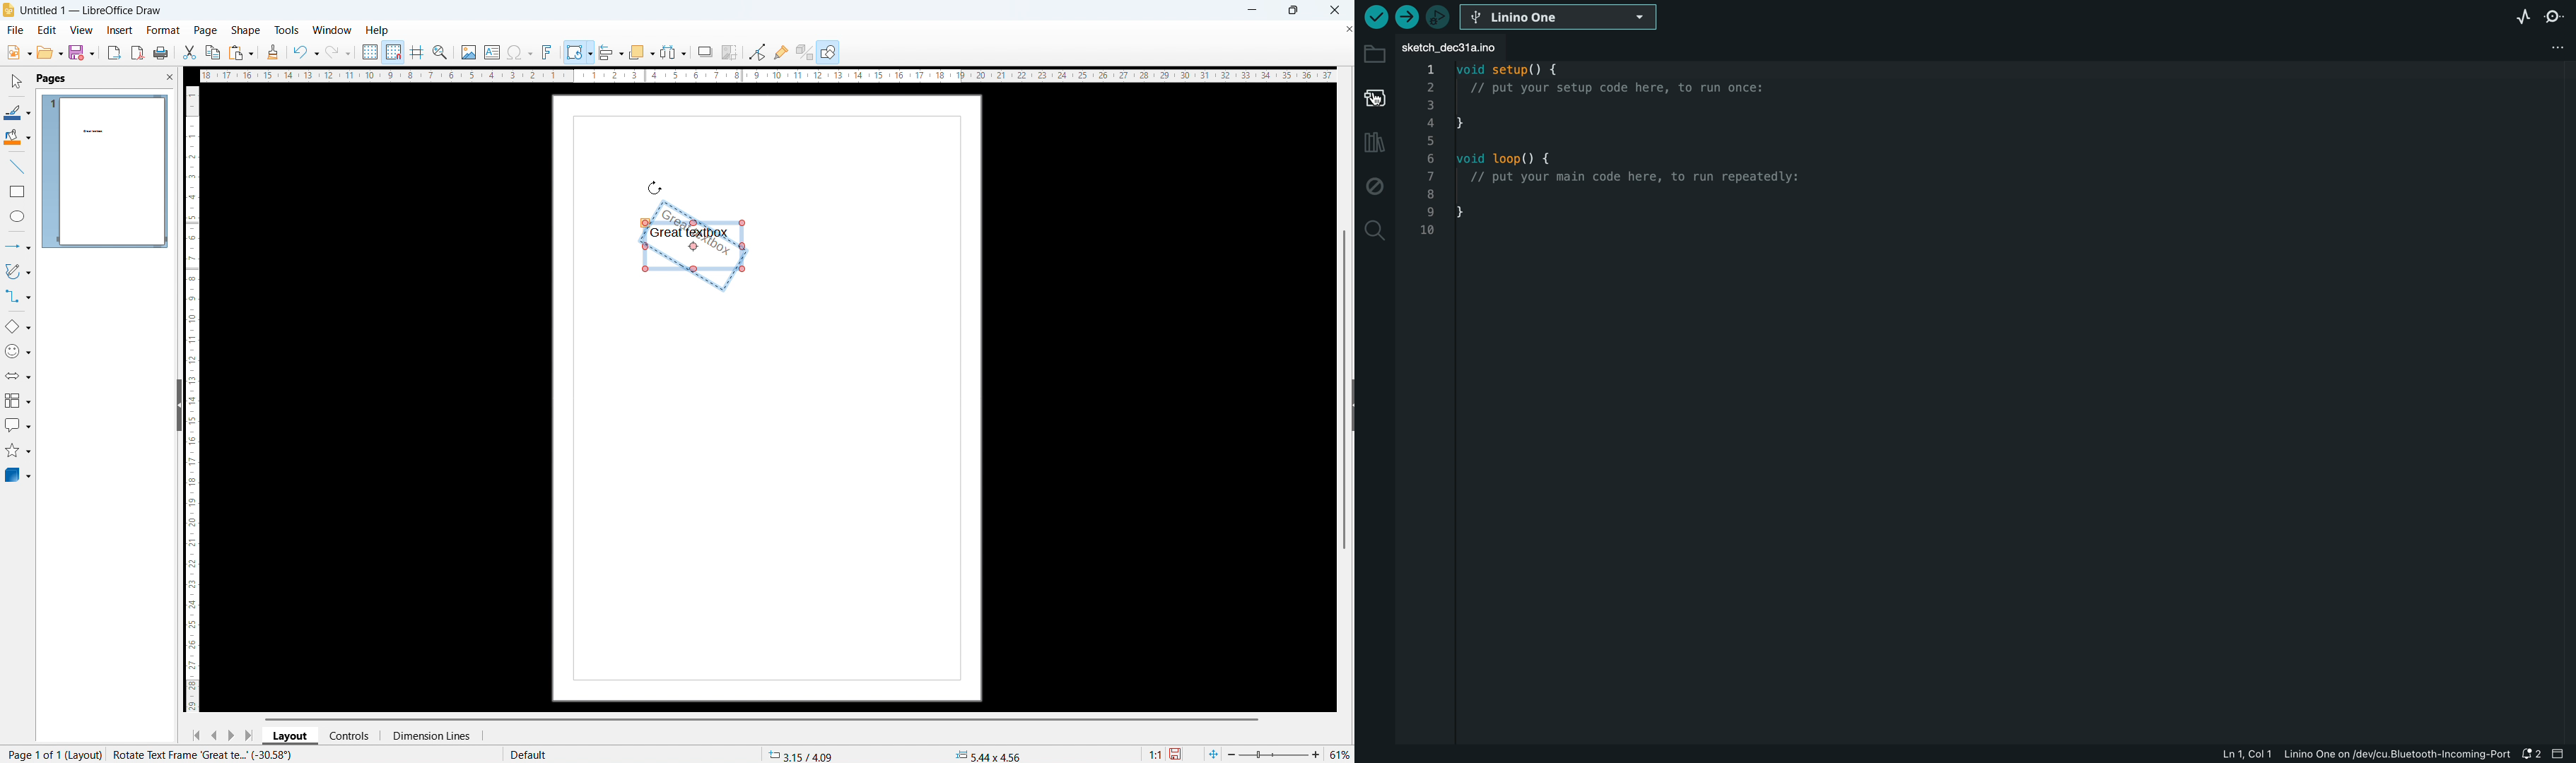 This screenshot has height=784, width=2576. What do you see at coordinates (17, 425) in the screenshot?
I see `callout shapes` at bounding box center [17, 425].